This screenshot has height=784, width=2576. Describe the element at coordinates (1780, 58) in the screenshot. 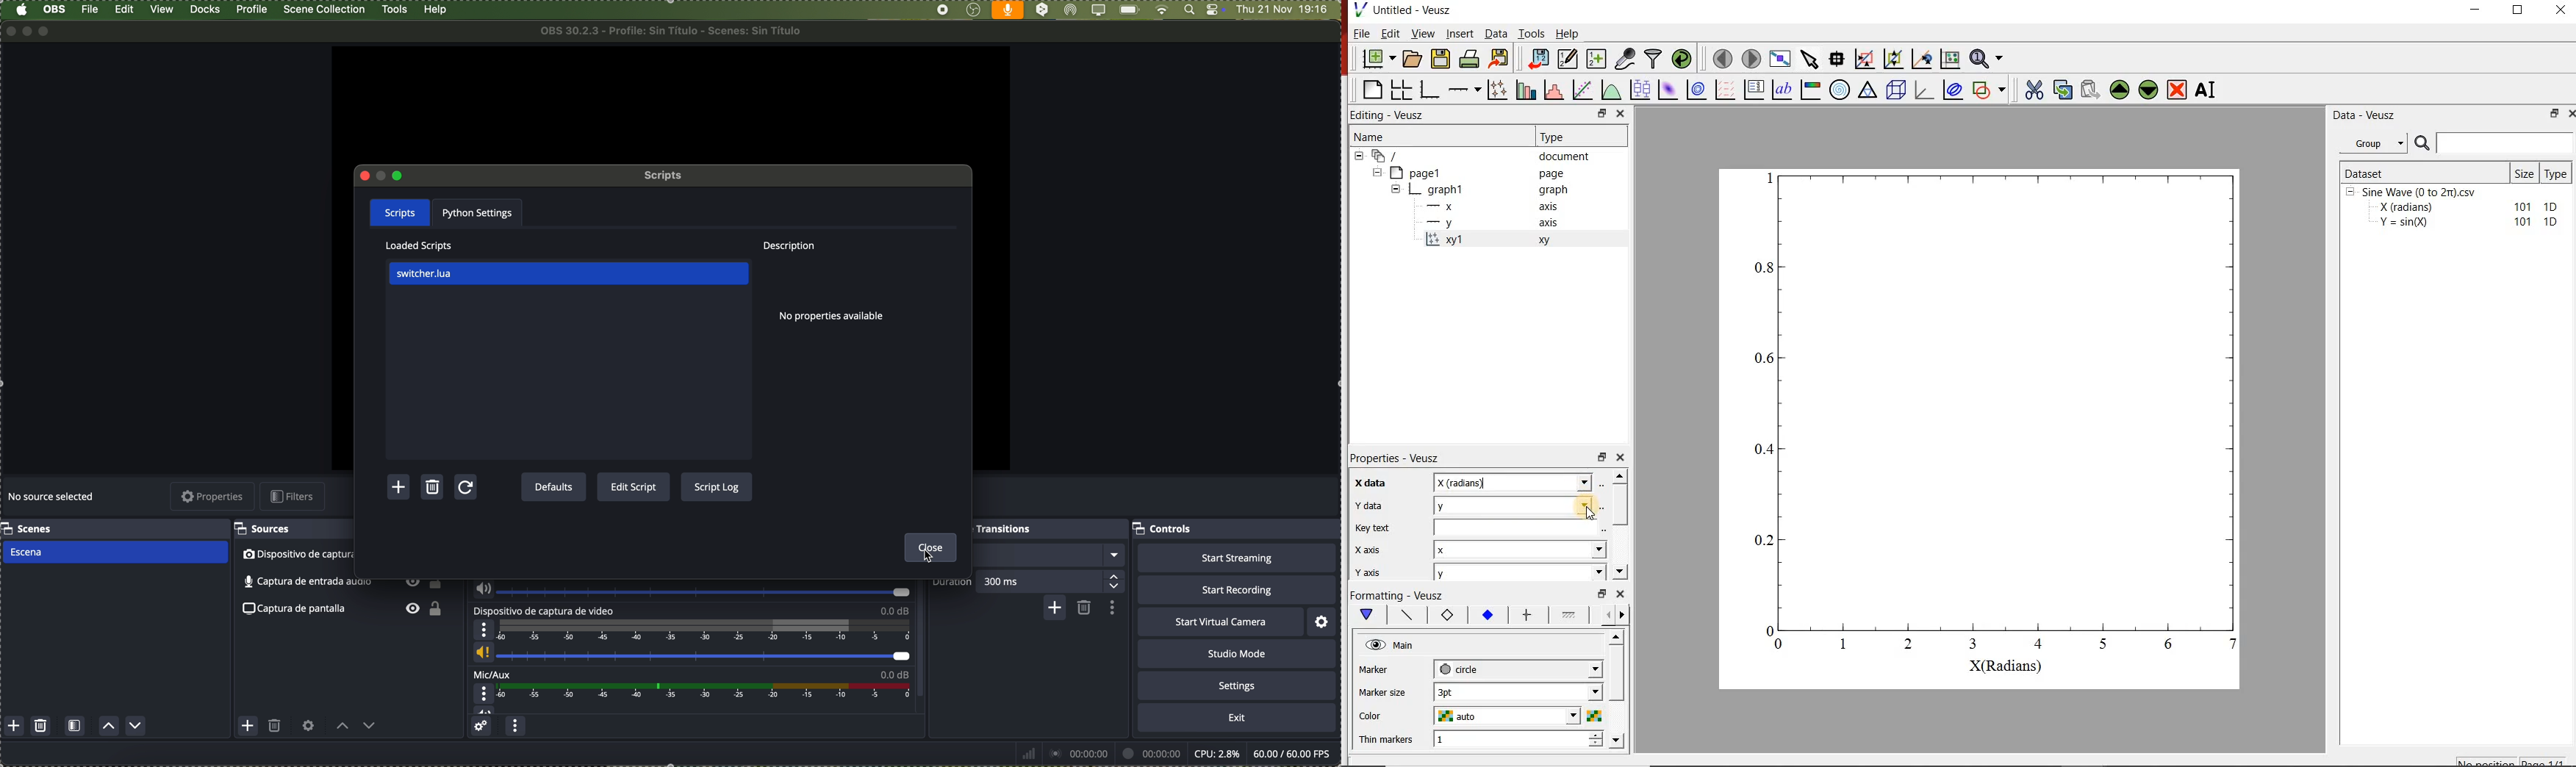

I see `view plot full screen` at that location.